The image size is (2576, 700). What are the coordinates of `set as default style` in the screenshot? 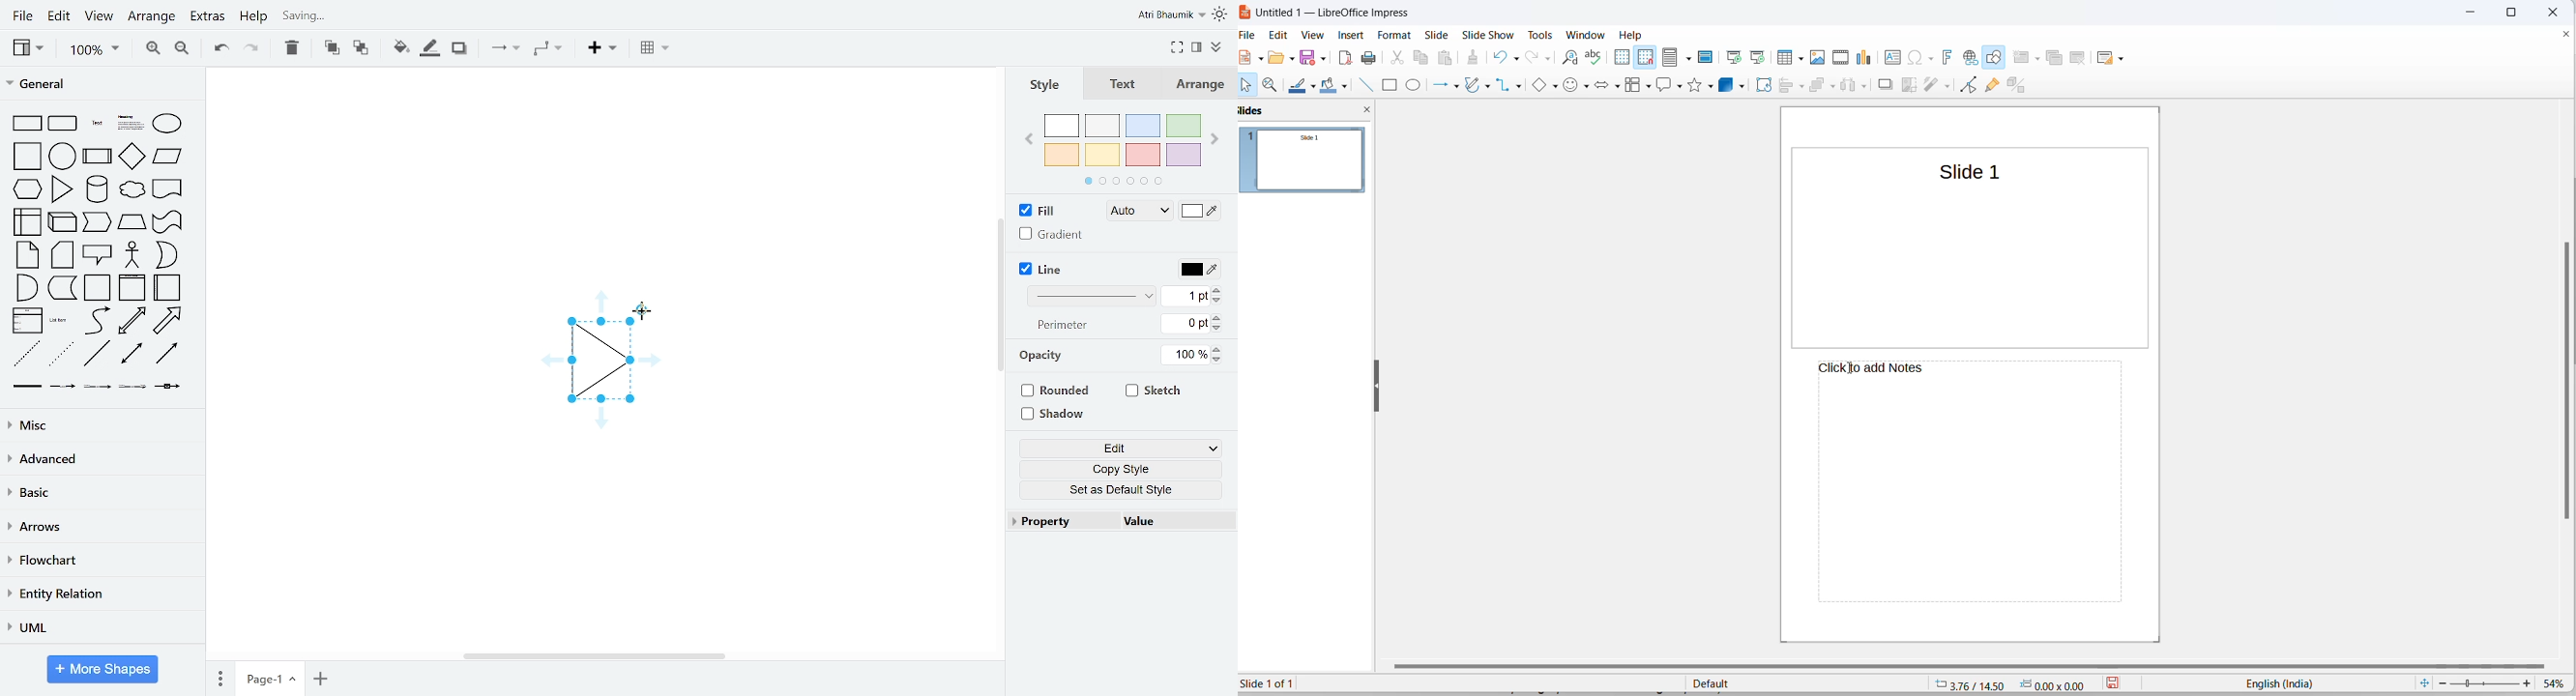 It's located at (1122, 491).